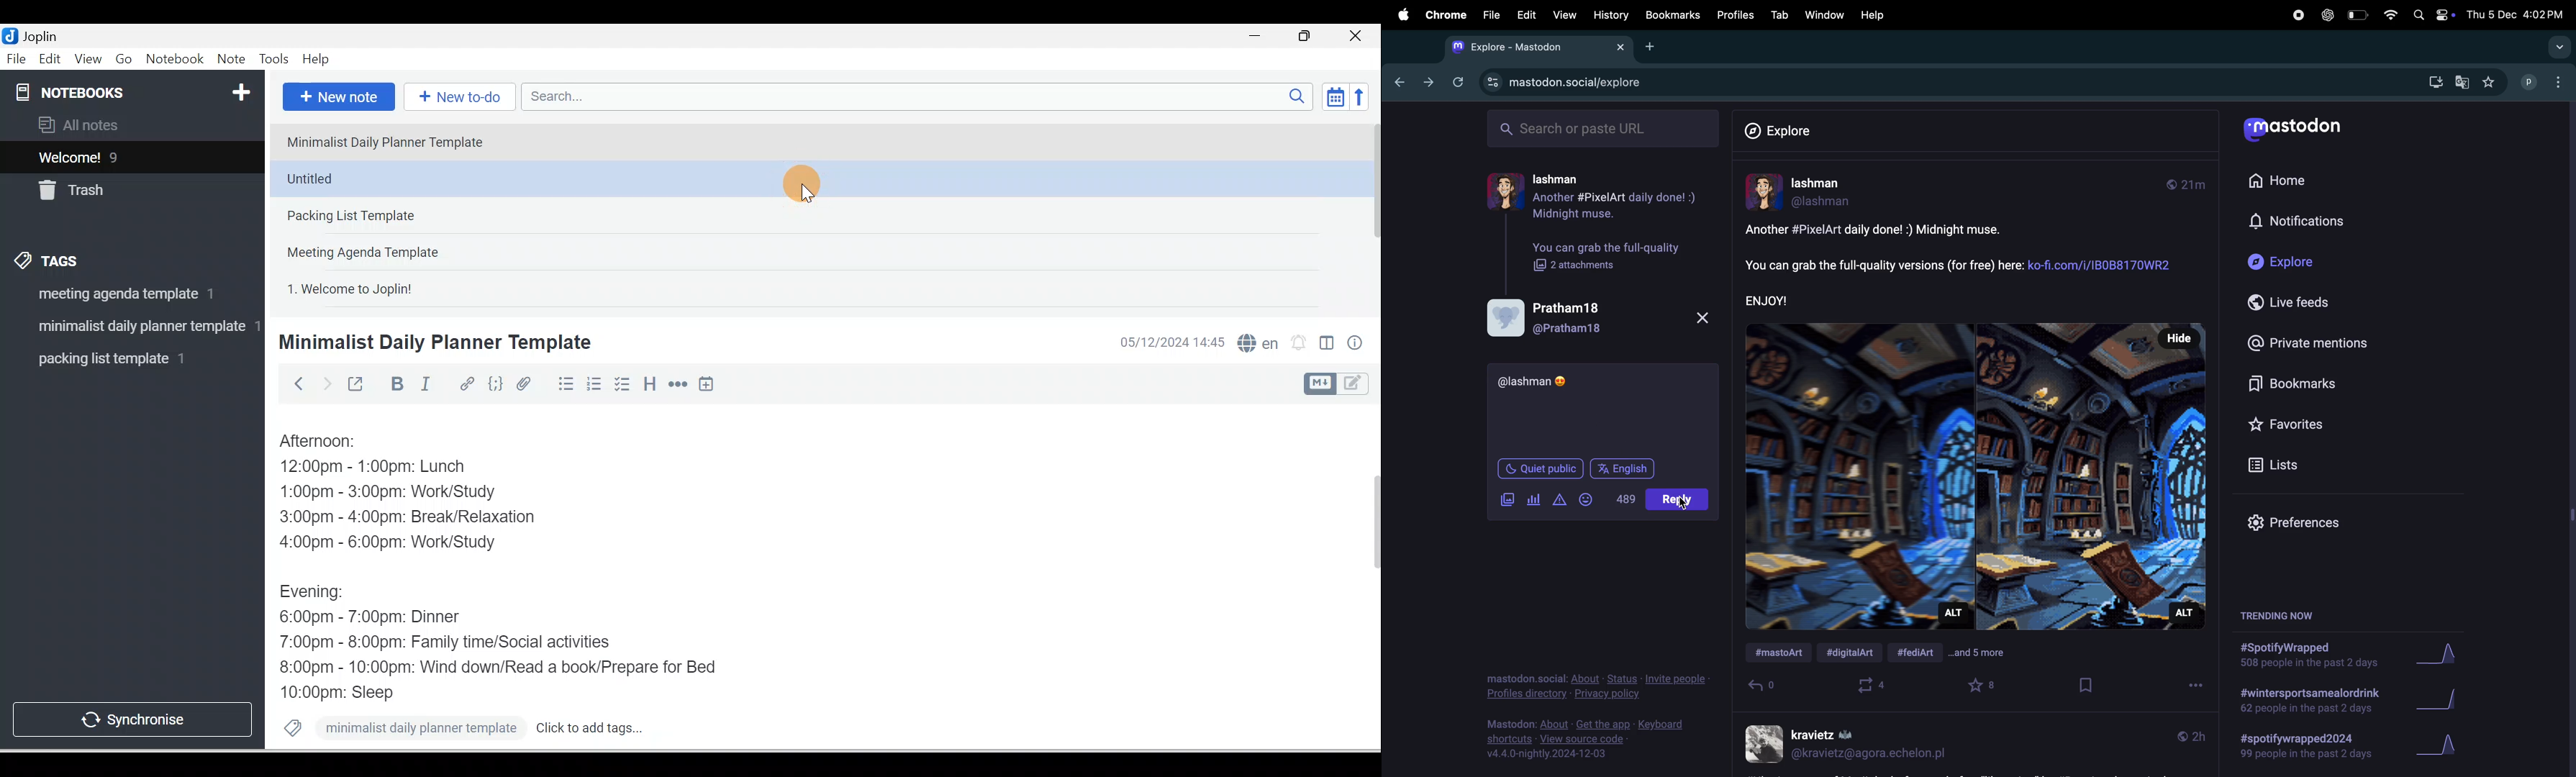 This screenshot has height=784, width=2576. What do you see at coordinates (1169, 342) in the screenshot?
I see `Date & time` at bounding box center [1169, 342].